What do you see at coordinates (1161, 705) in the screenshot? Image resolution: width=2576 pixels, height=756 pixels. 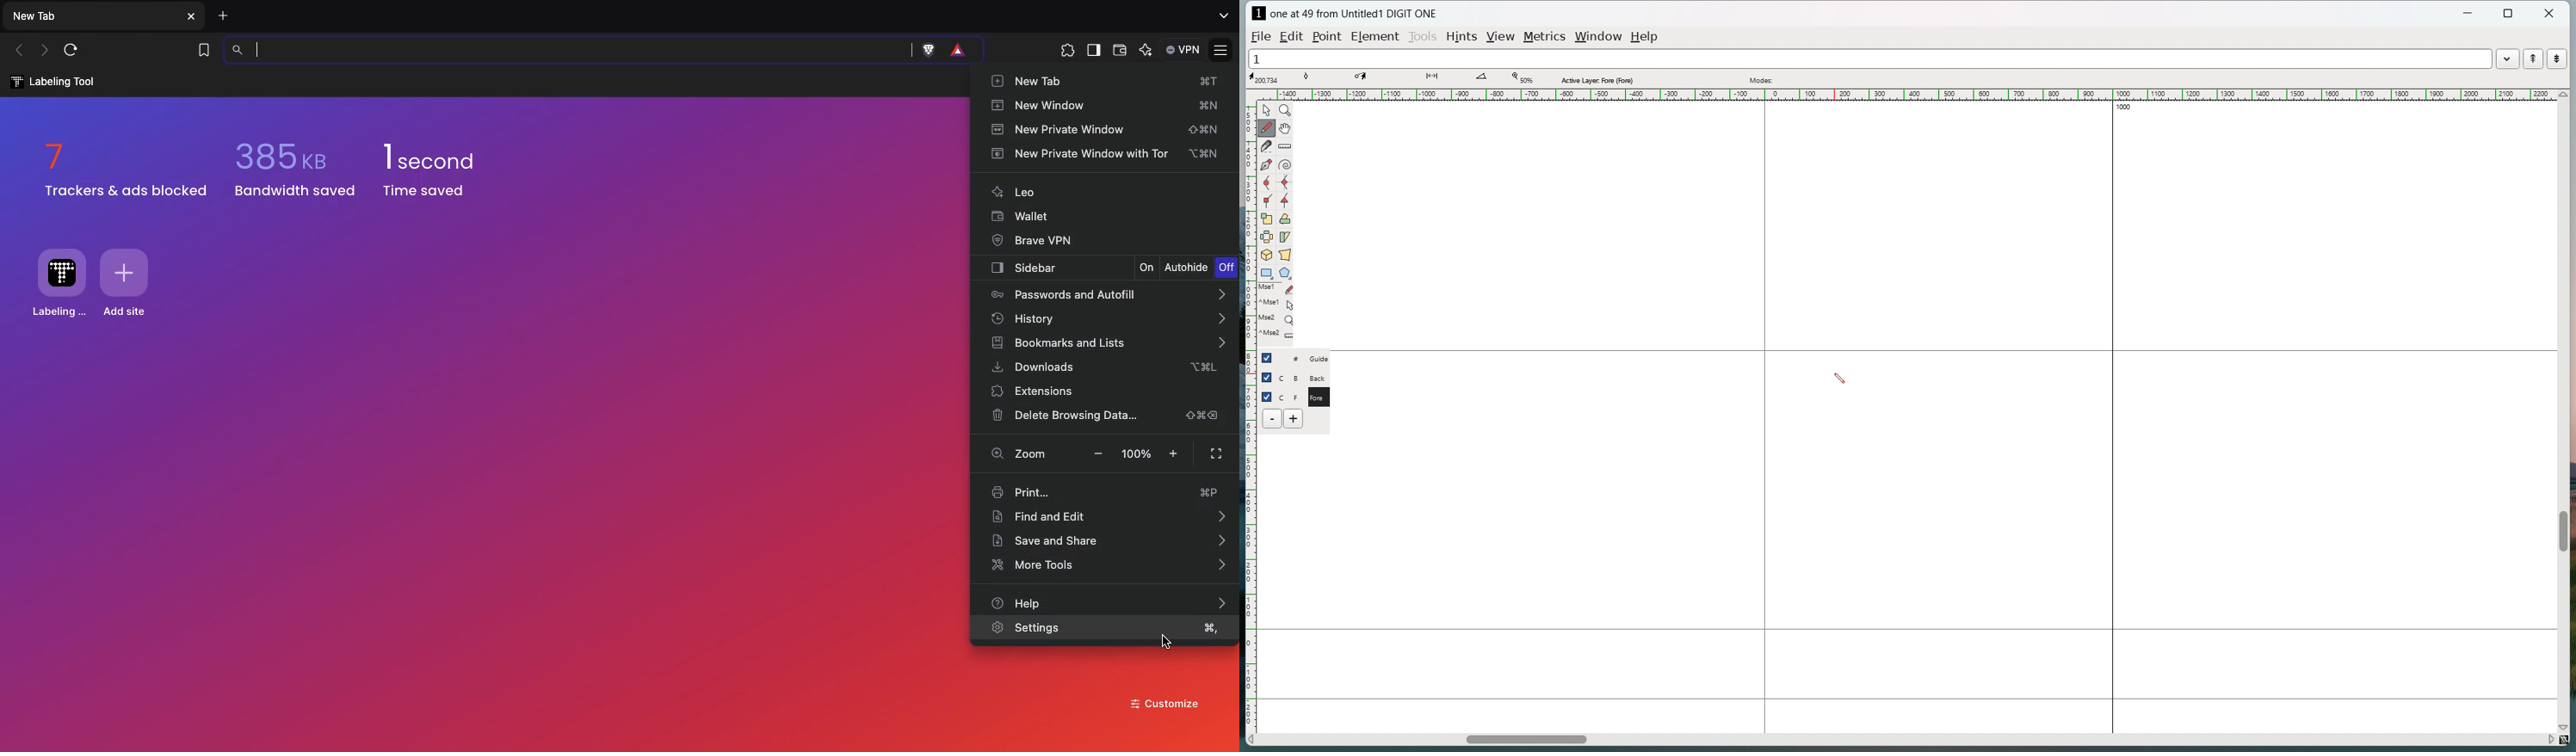 I see `Customize` at bounding box center [1161, 705].